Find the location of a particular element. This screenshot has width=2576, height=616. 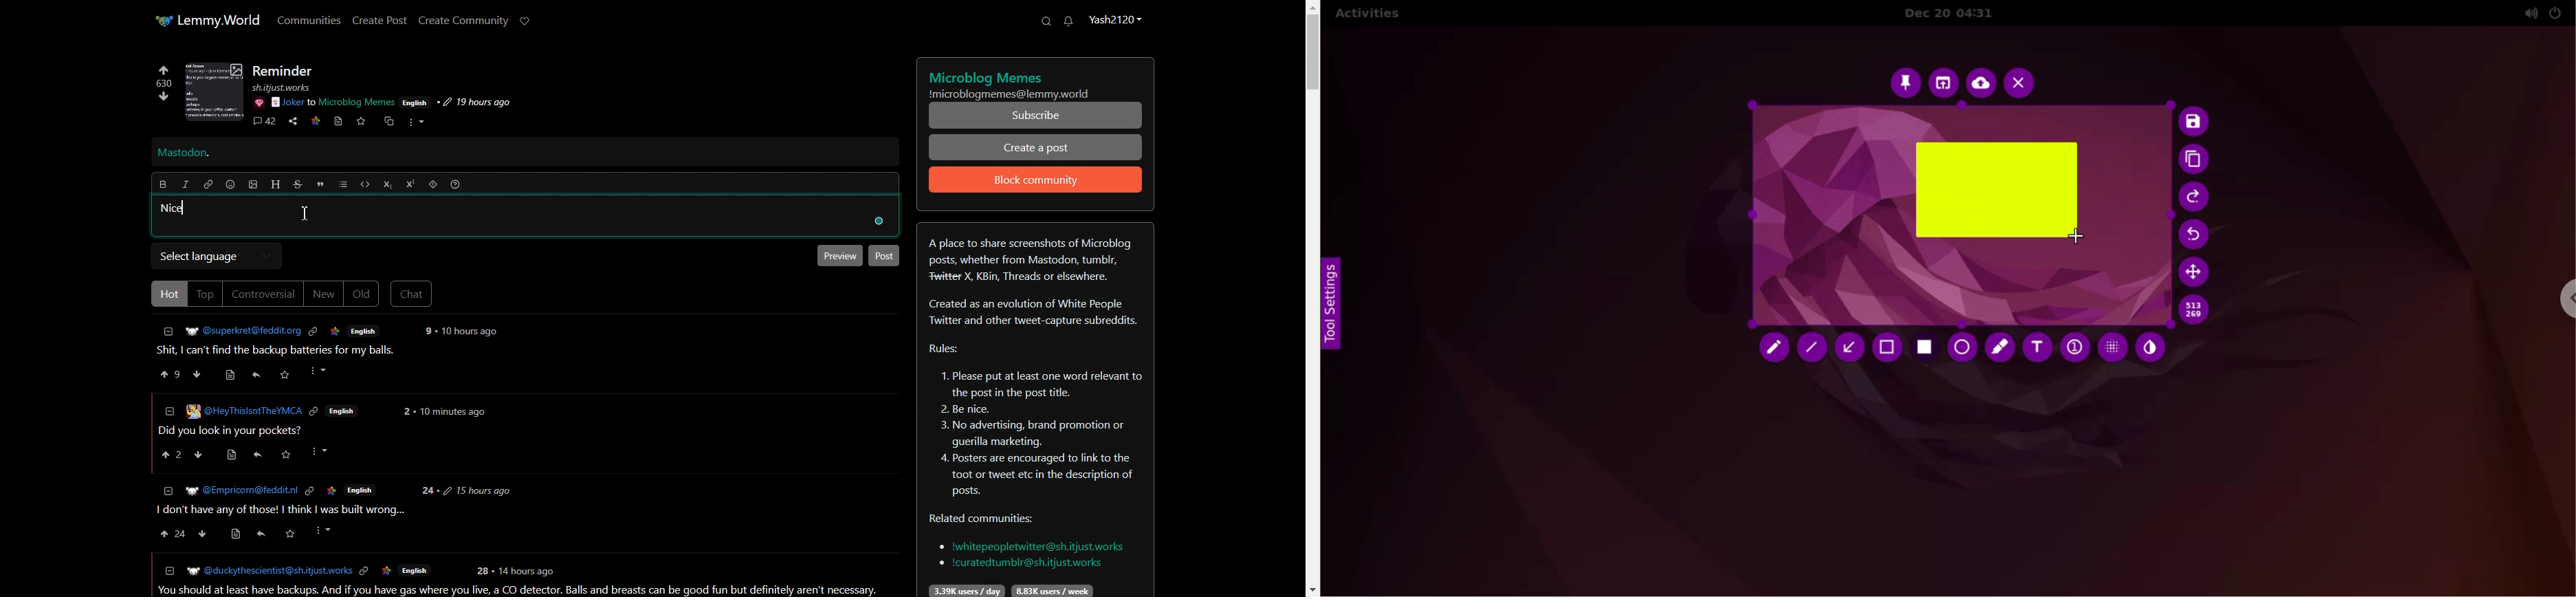

 is located at coordinates (360, 489).